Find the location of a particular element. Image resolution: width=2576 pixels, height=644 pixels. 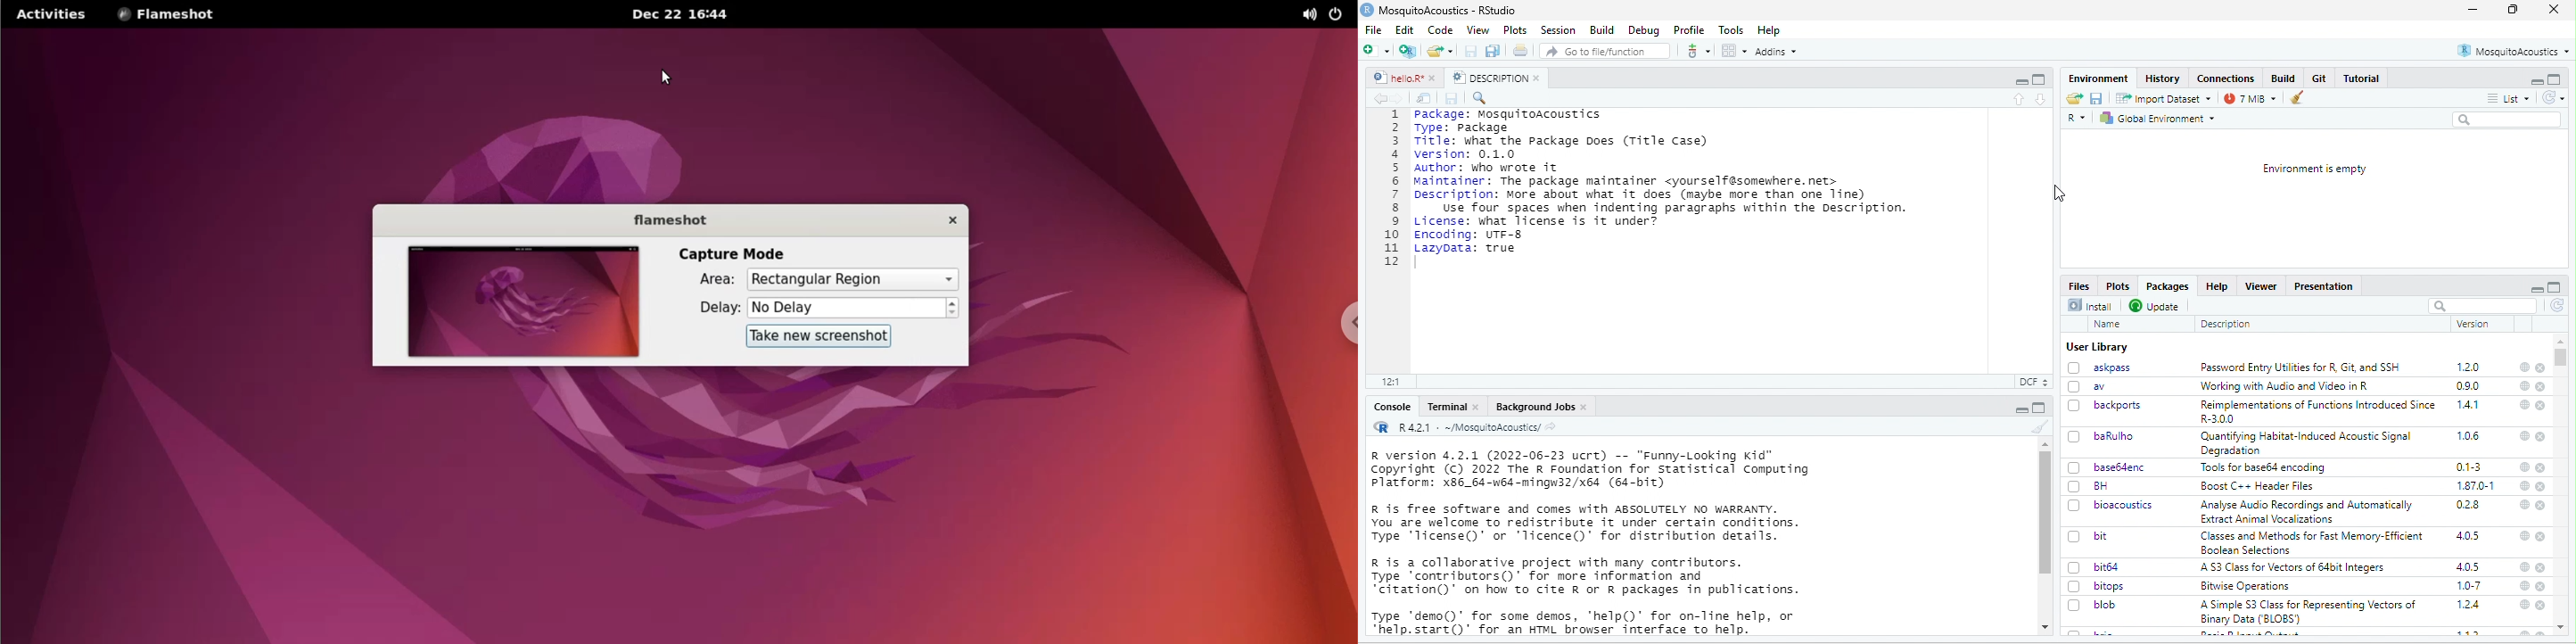

R version 4.2.1 (2022-06-23 ucrt) -- "Funny-Looking Kid"
Copyright (c) 2022 The R Foundation for statistical Computing
platform: x86_64-w64-mingw32/x64 (64-bit) is located at coordinates (1591, 470).